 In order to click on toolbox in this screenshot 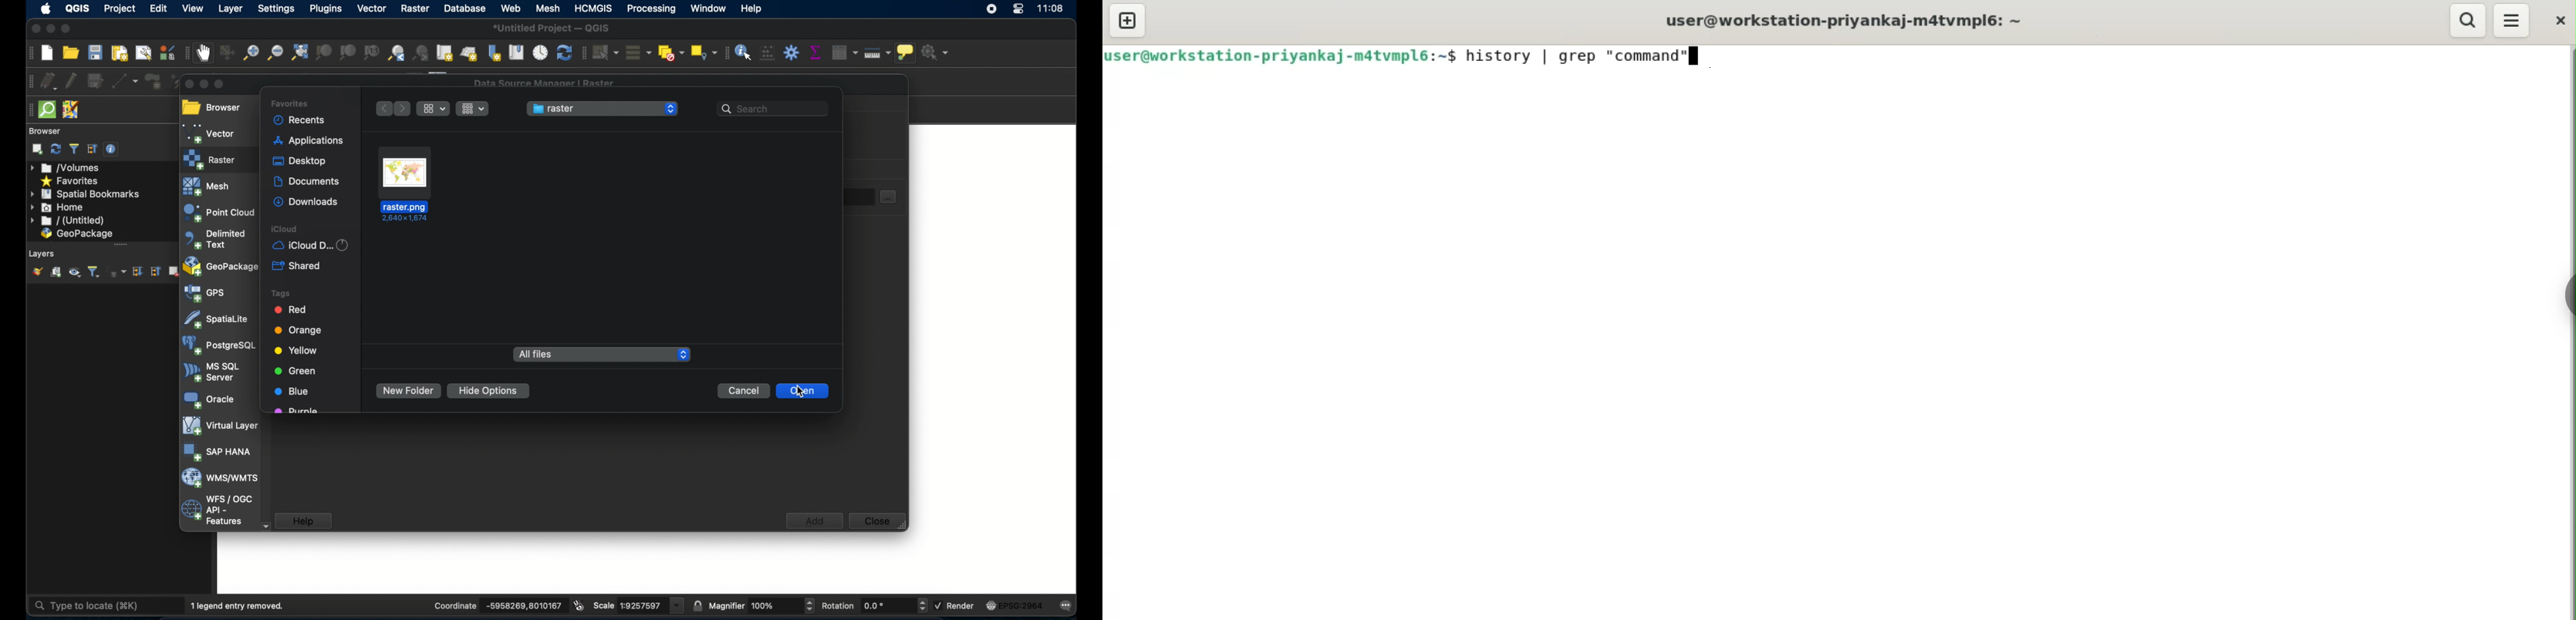, I will do `click(792, 52)`.